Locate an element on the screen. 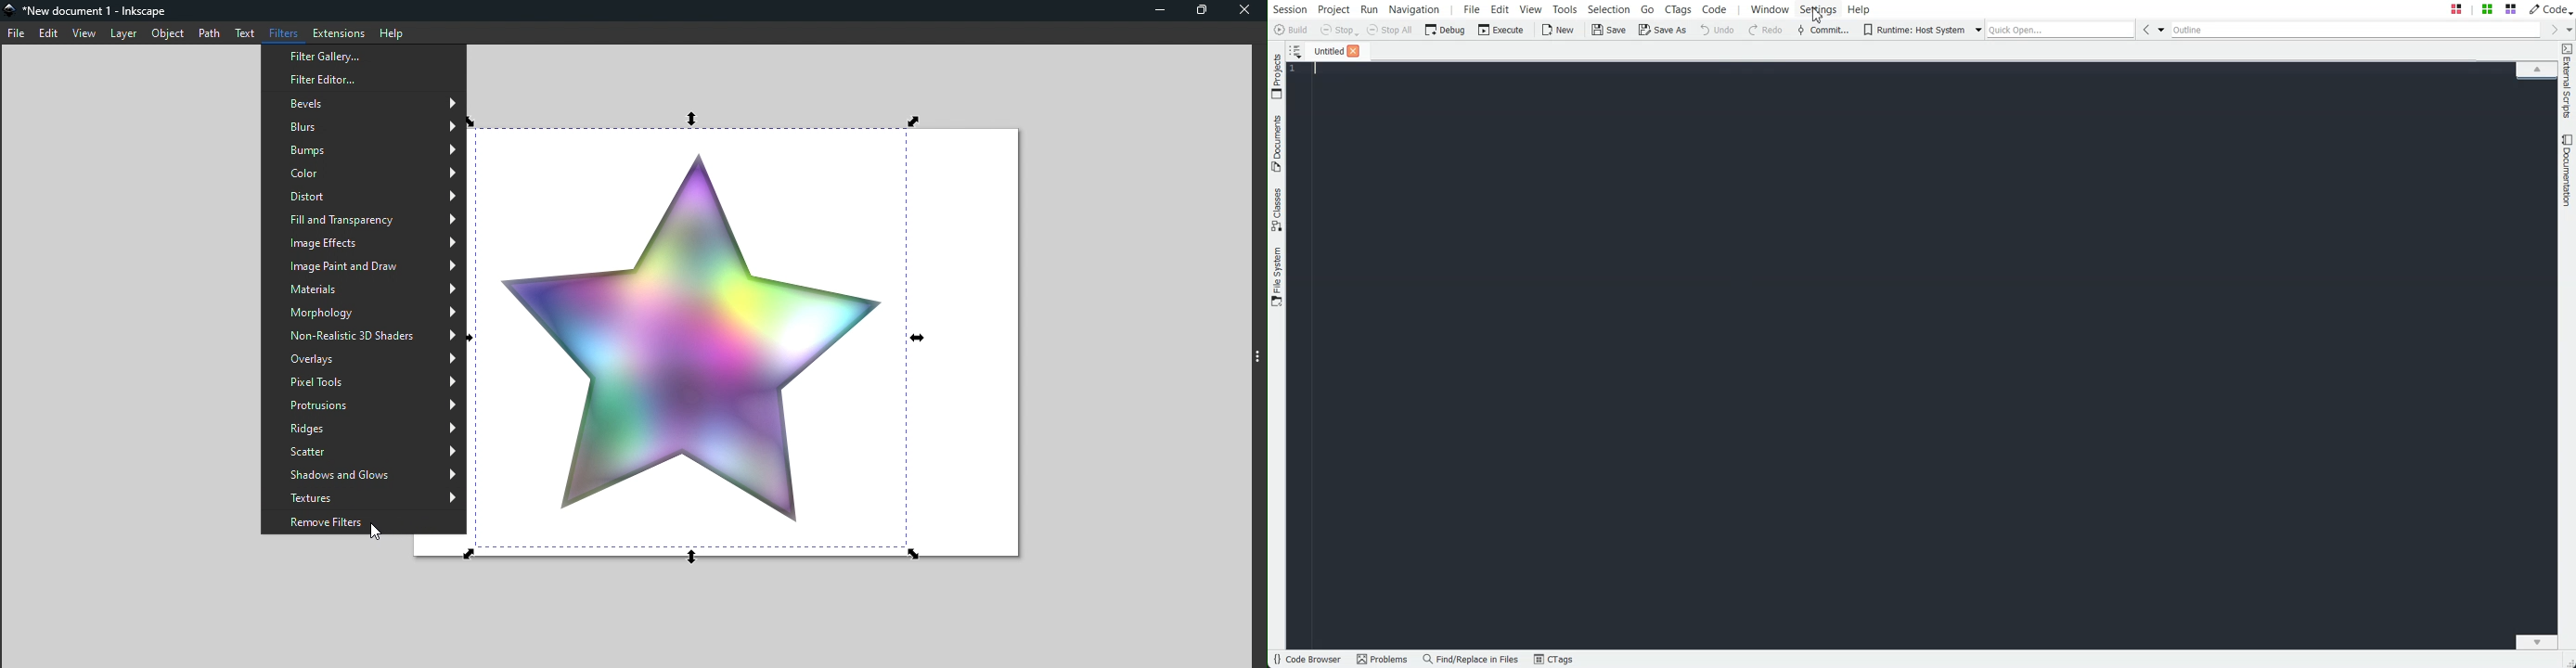  Drop Down box is located at coordinates (2162, 29).